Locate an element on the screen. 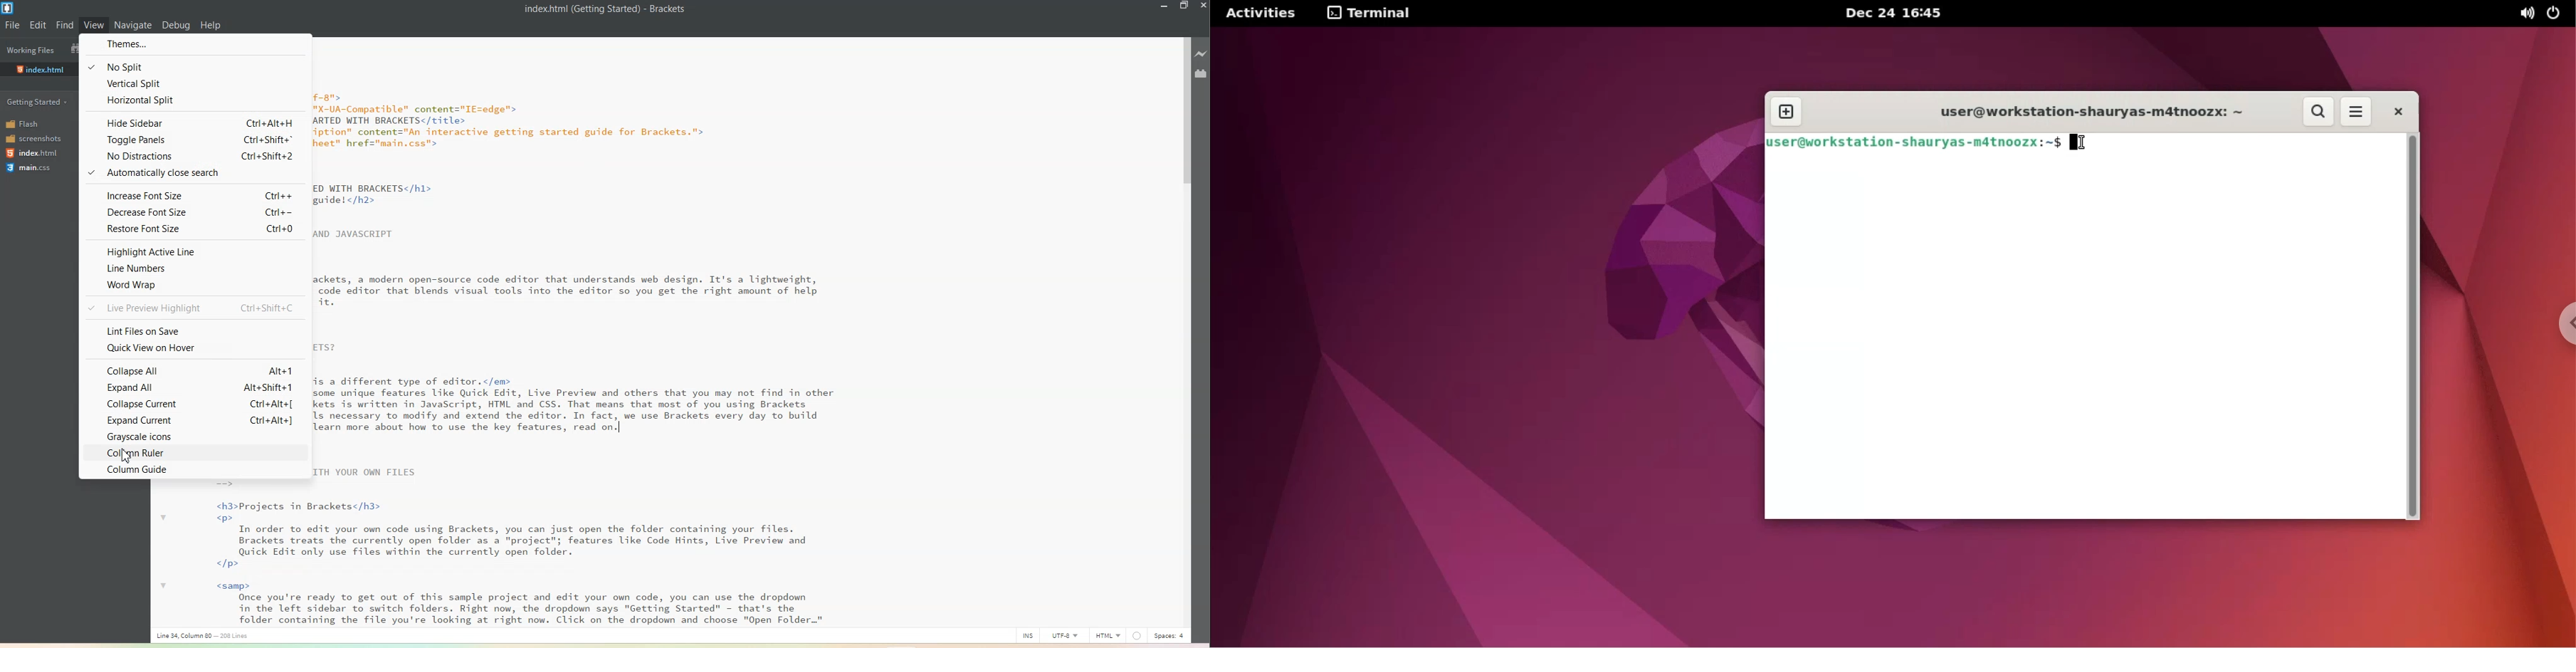 The width and height of the screenshot is (2576, 672). Navigate is located at coordinates (133, 26).